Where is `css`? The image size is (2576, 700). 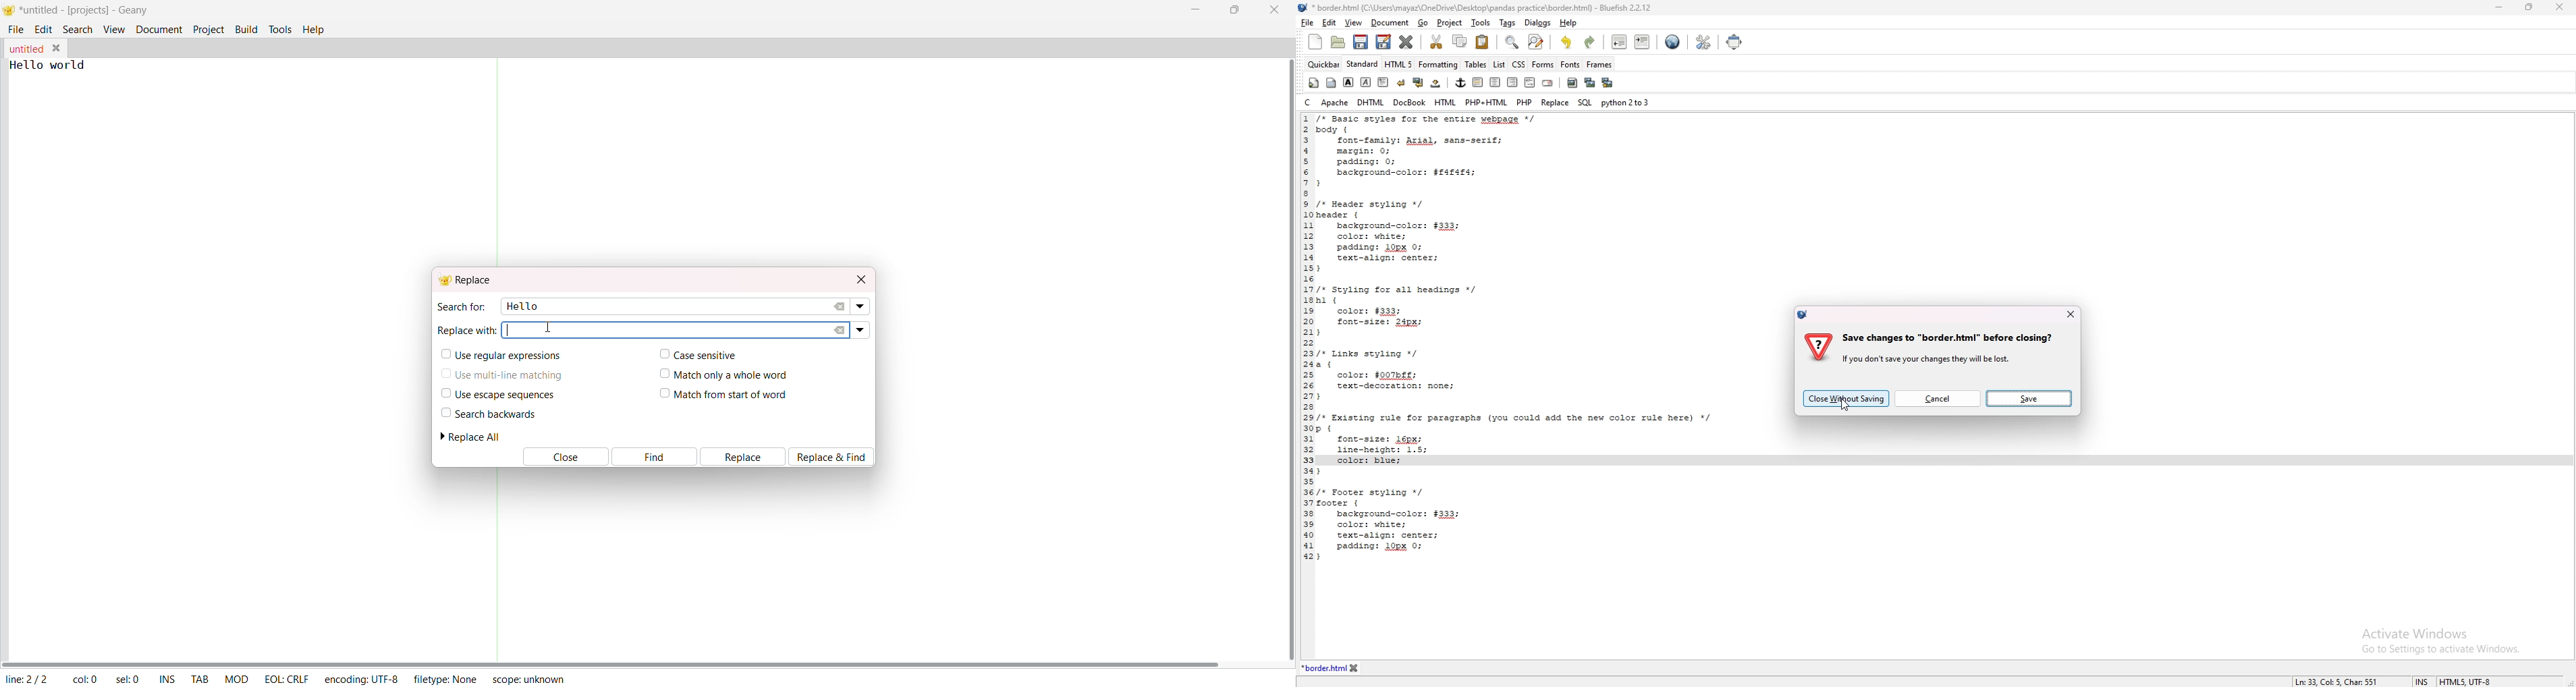
css is located at coordinates (1518, 65).